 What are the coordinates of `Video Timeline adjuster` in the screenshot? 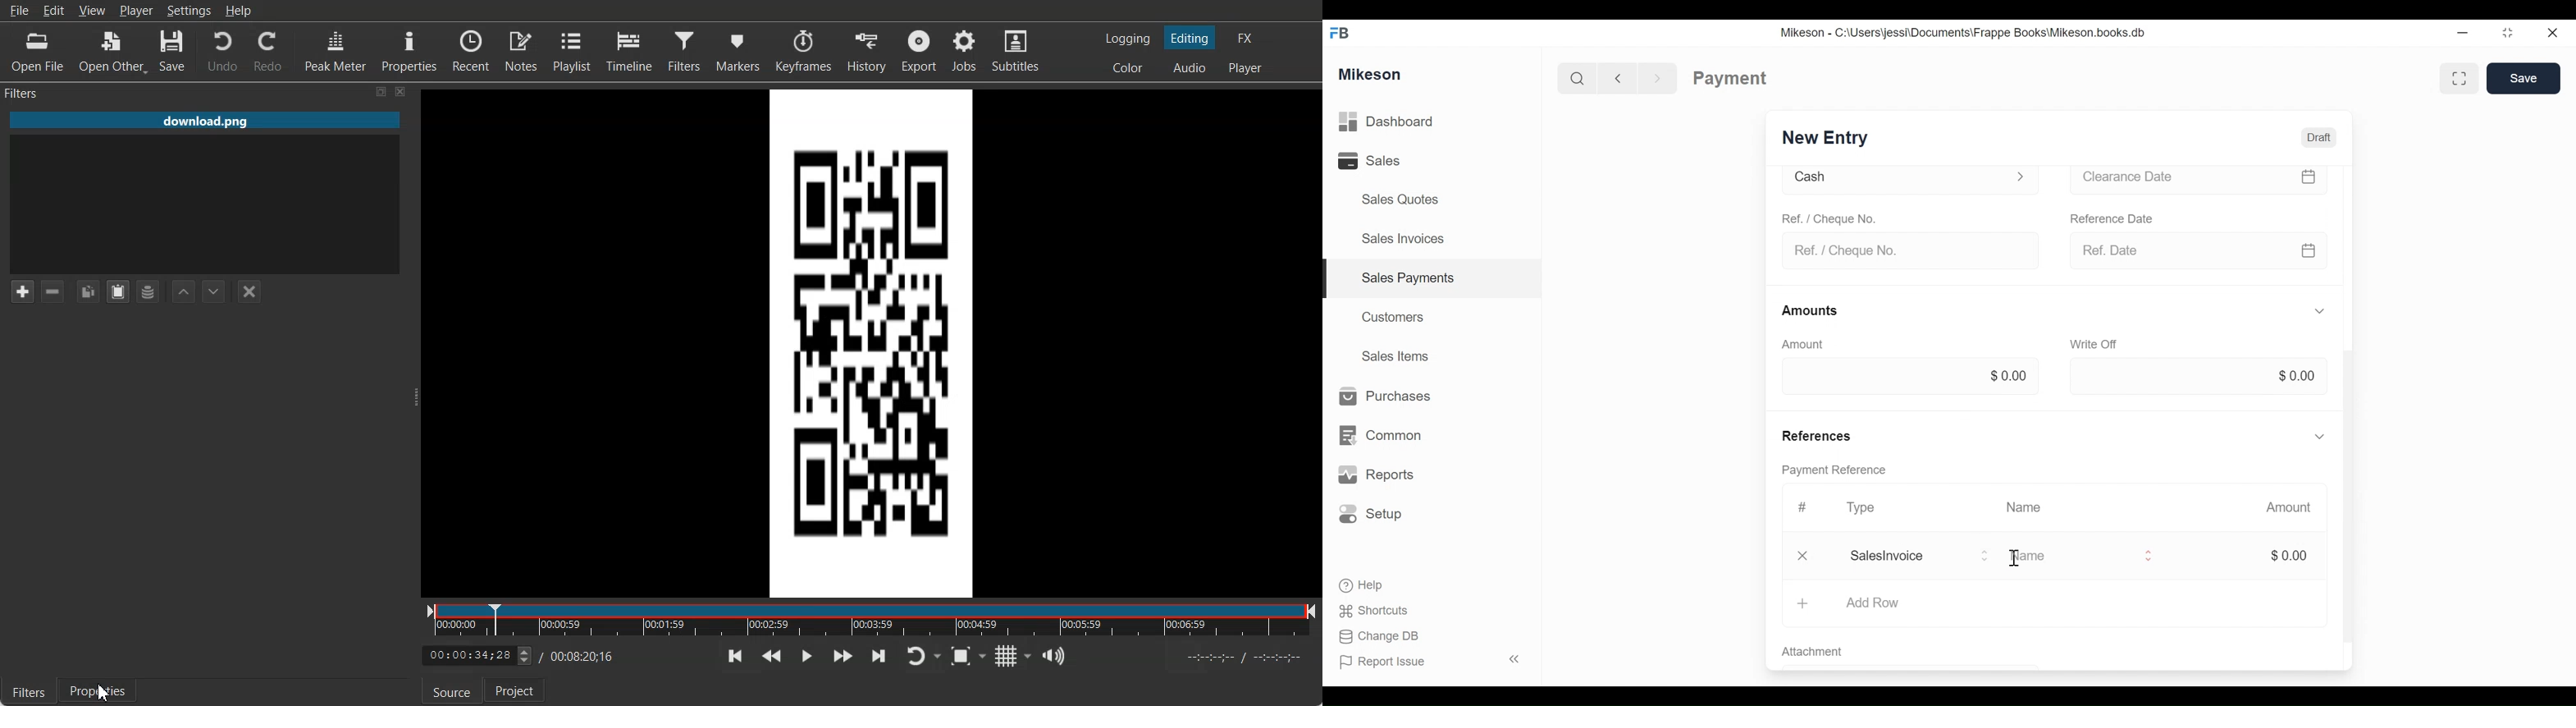 It's located at (477, 656).